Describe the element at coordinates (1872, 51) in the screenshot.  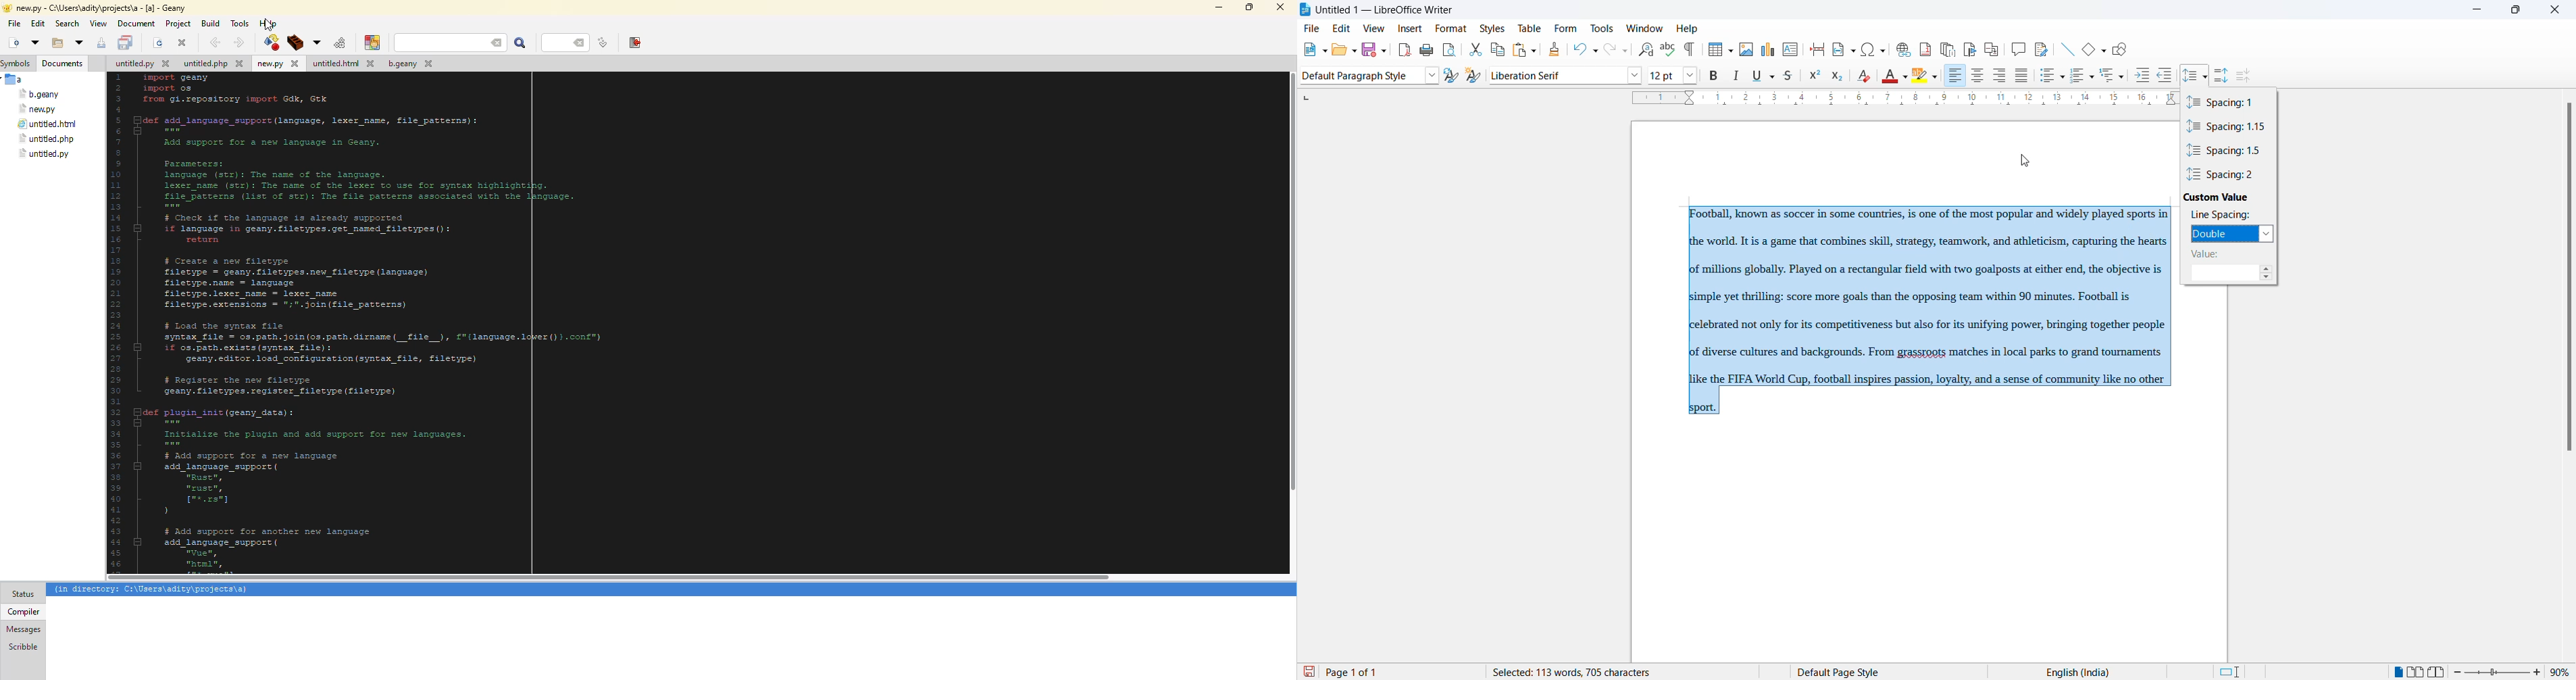
I see `insert special character` at that location.